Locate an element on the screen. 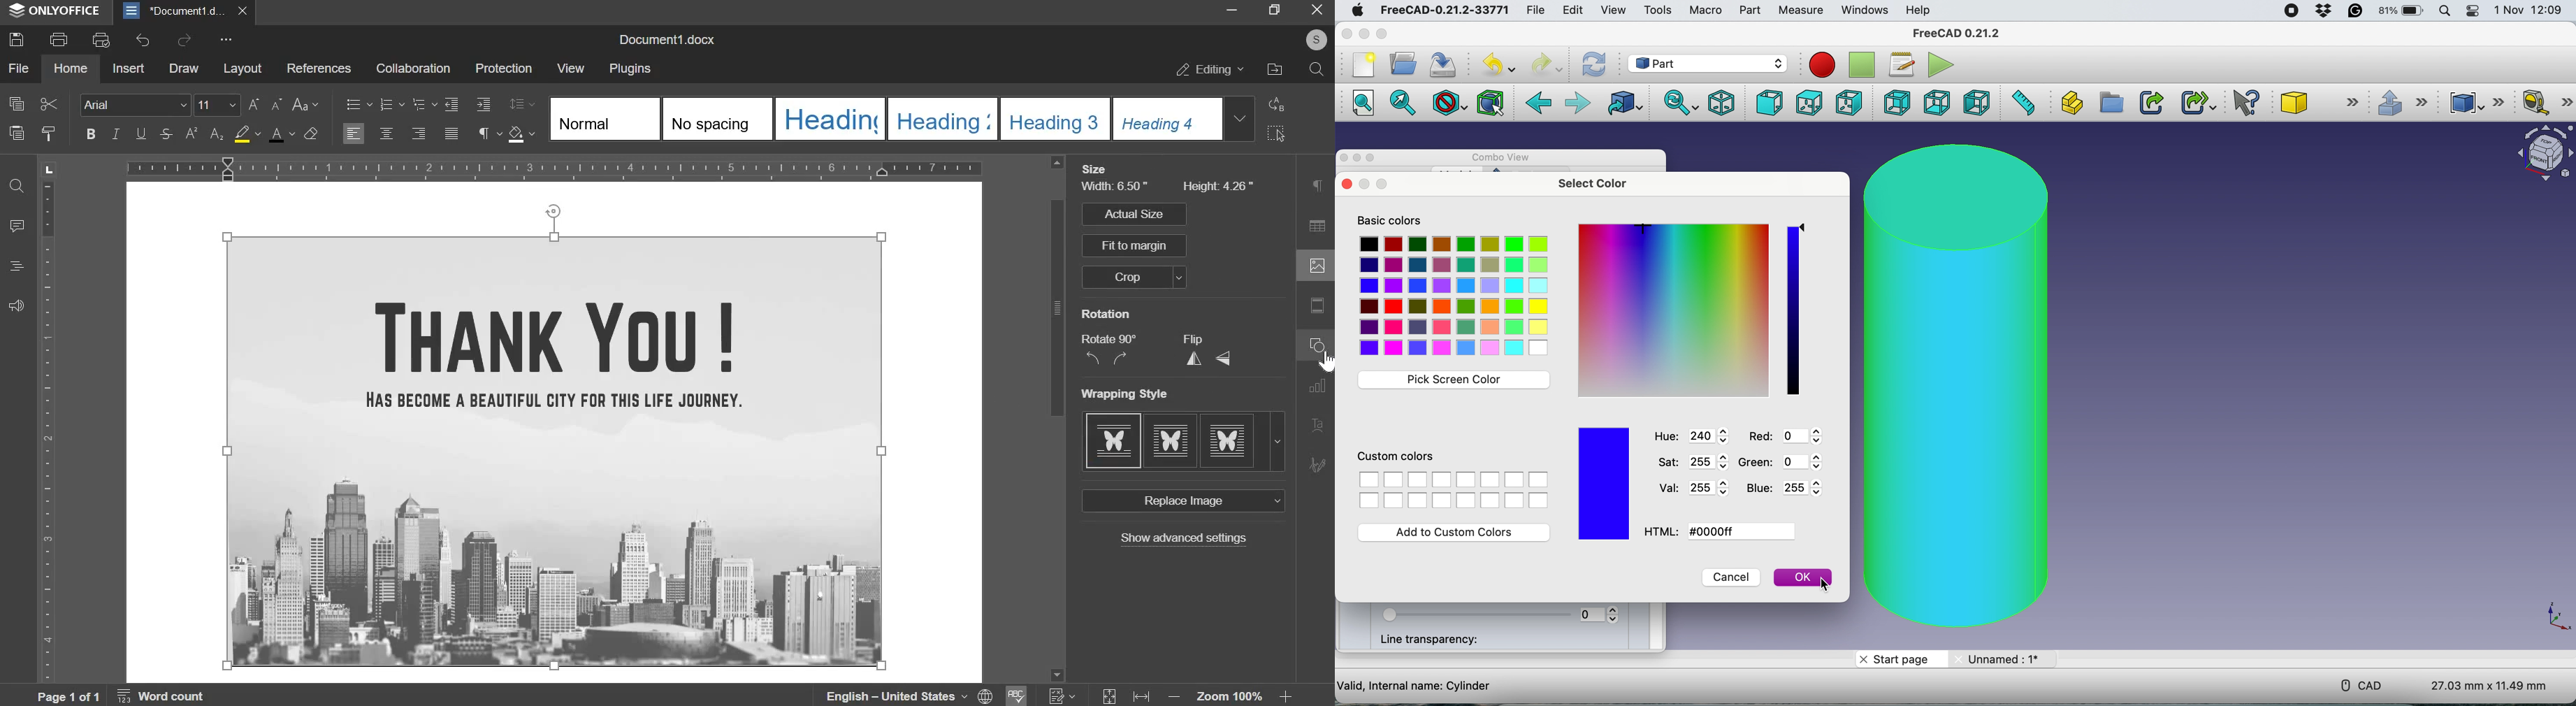  protection is located at coordinates (502, 70).